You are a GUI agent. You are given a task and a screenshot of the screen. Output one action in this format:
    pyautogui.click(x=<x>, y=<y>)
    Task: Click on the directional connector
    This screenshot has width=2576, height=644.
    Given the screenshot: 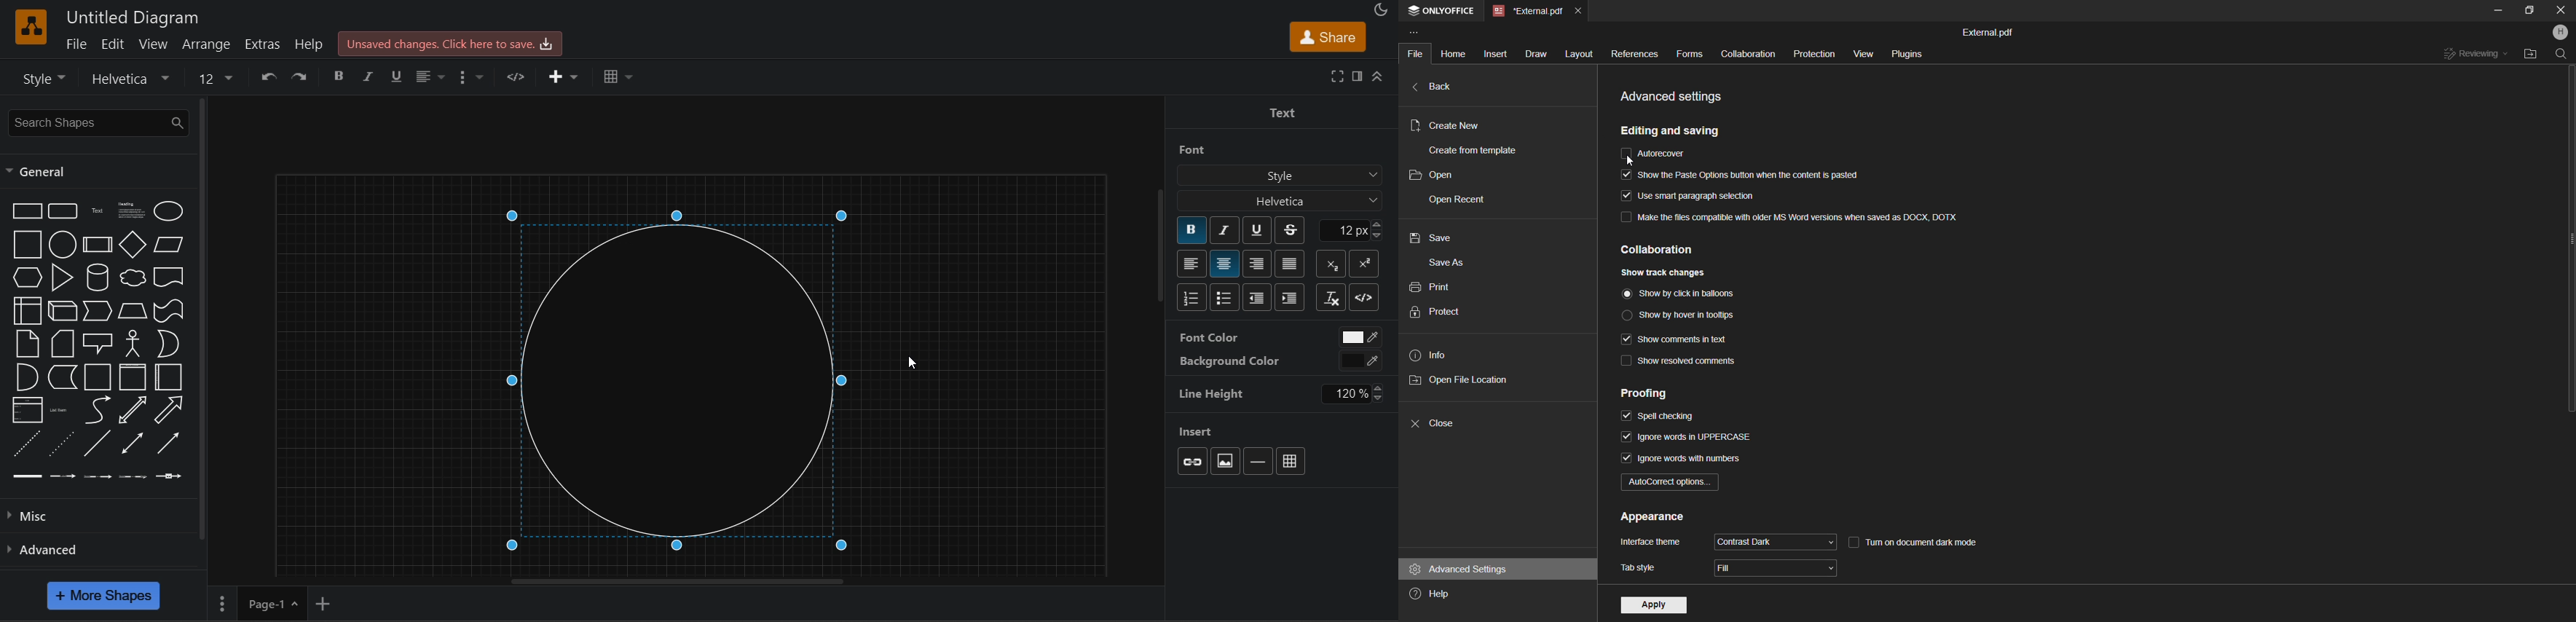 What is the action you would take?
    pyautogui.click(x=175, y=443)
    